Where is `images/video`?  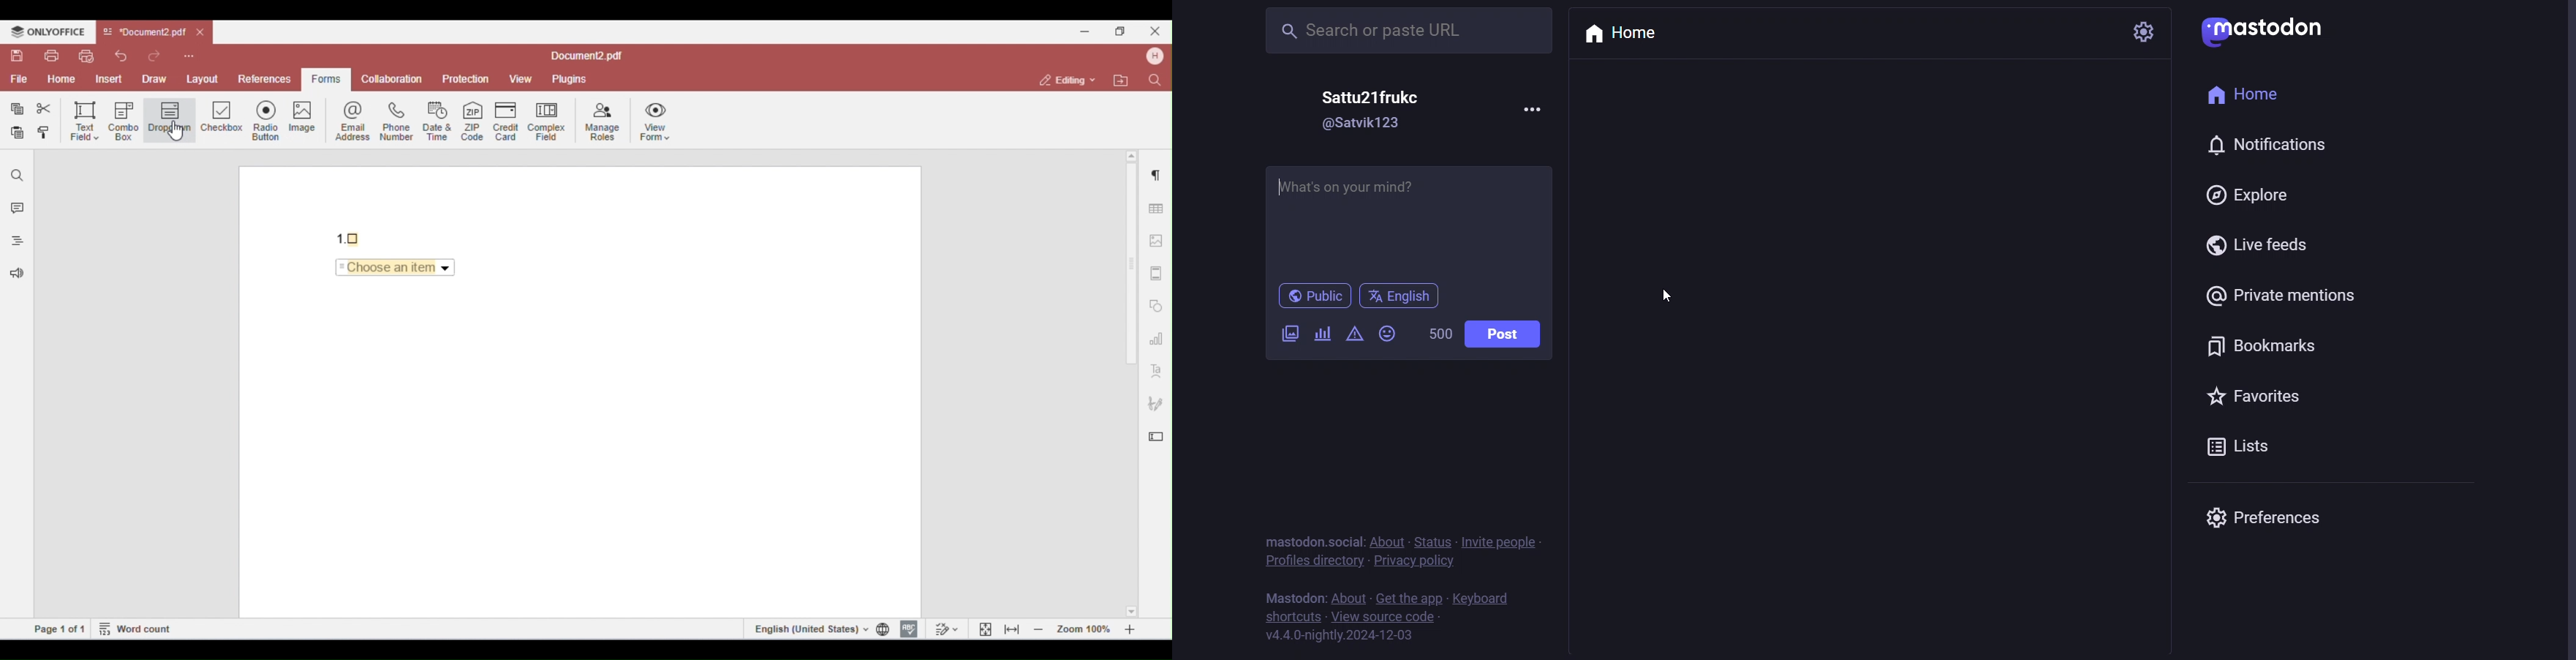 images/video is located at coordinates (1285, 335).